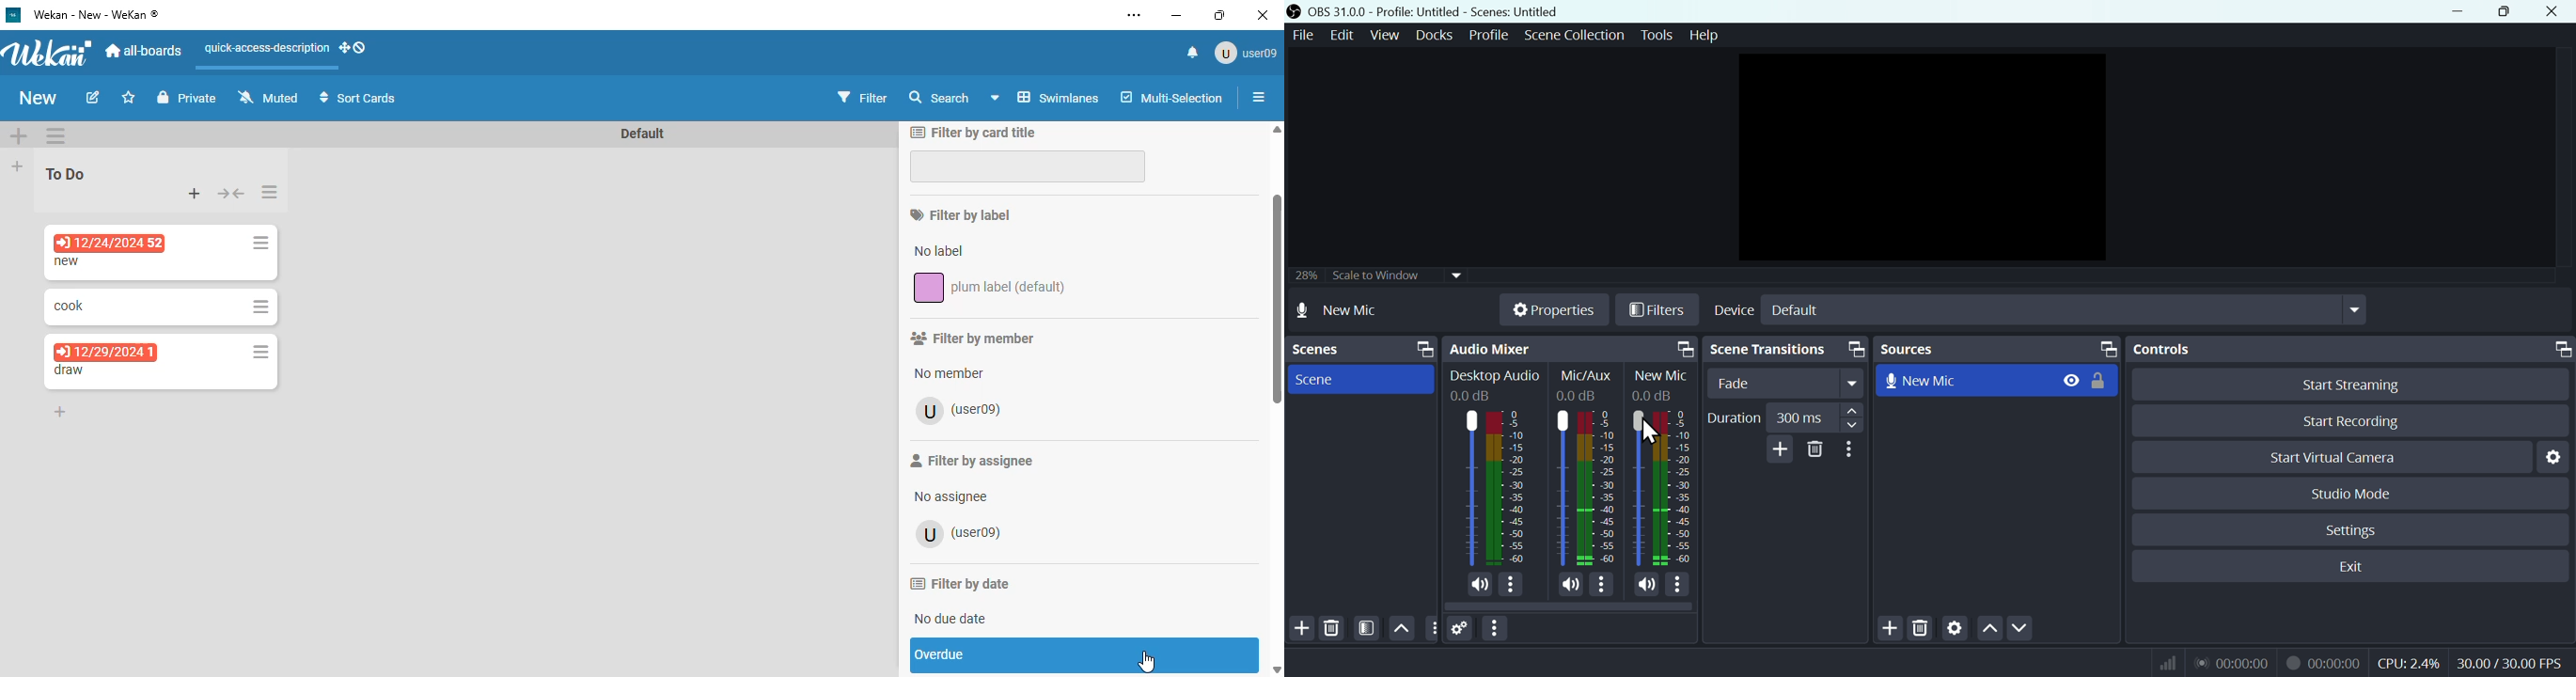 The width and height of the screenshot is (2576, 700). What do you see at coordinates (1679, 585) in the screenshot?
I see `More options` at bounding box center [1679, 585].